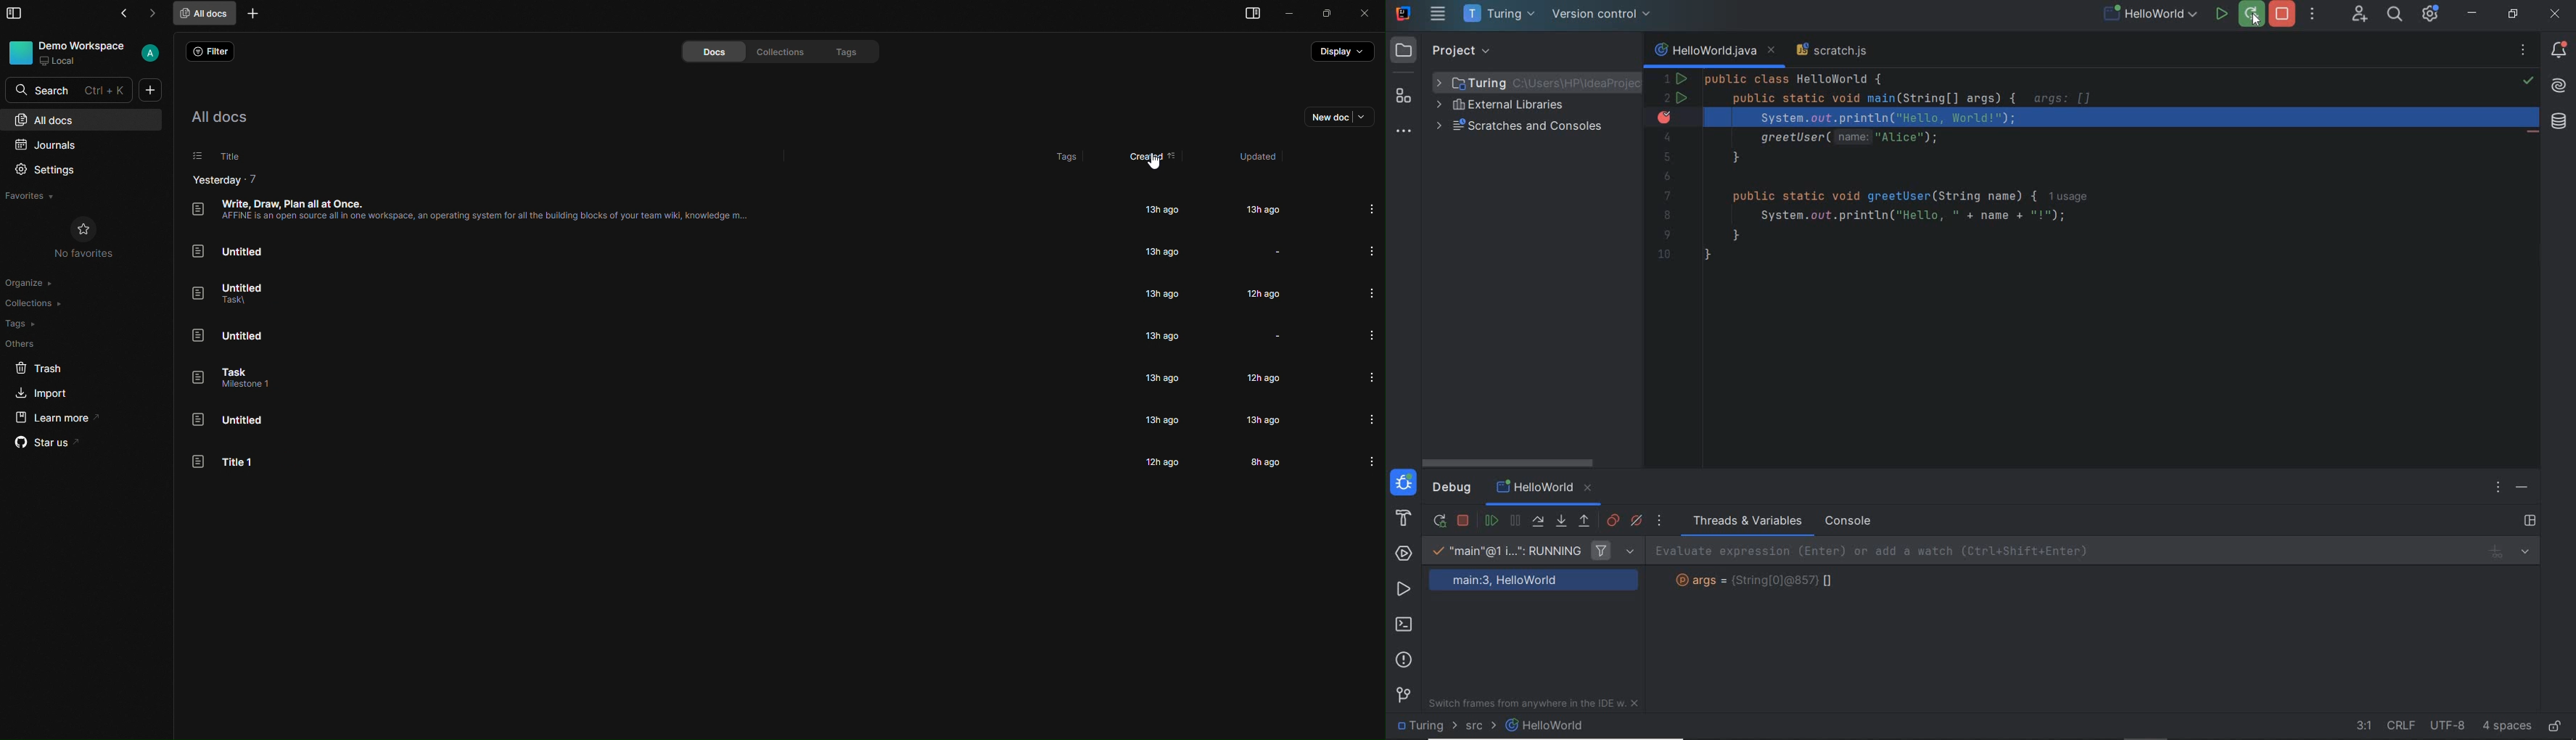  I want to click on learn more , so click(67, 418).